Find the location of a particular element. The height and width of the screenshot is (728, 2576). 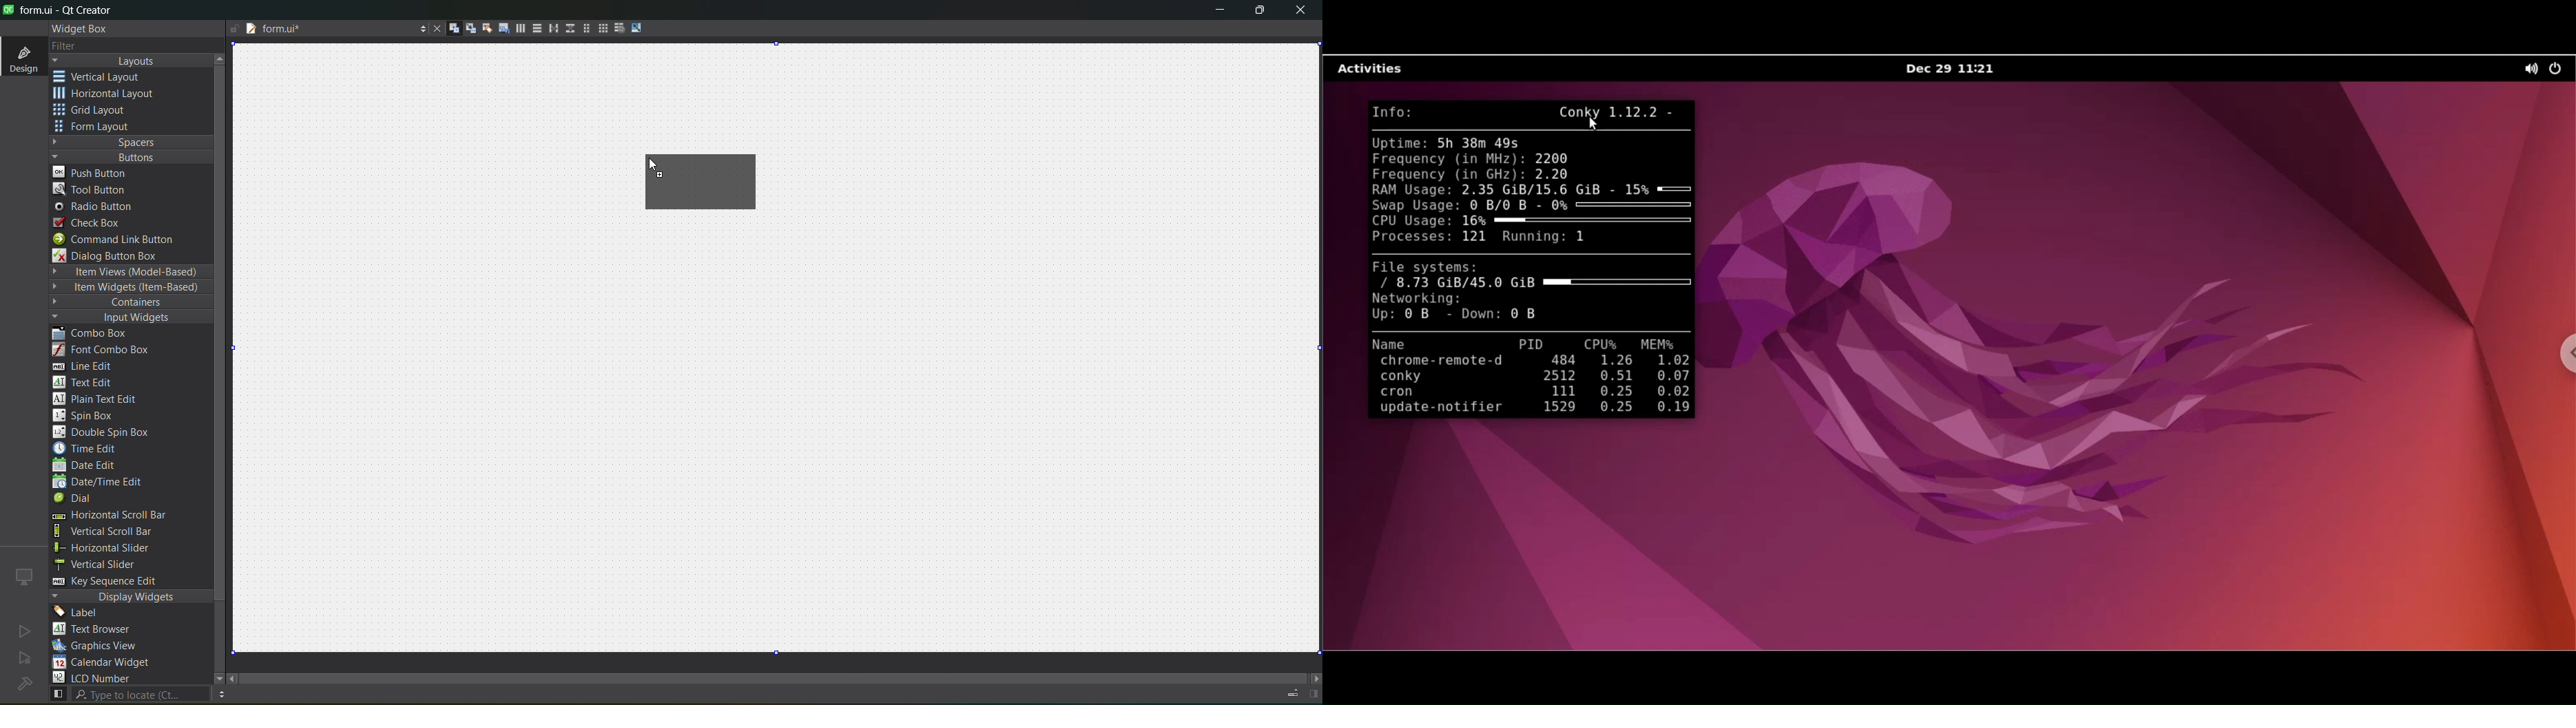

lcd number is located at coordinates (95, 677).